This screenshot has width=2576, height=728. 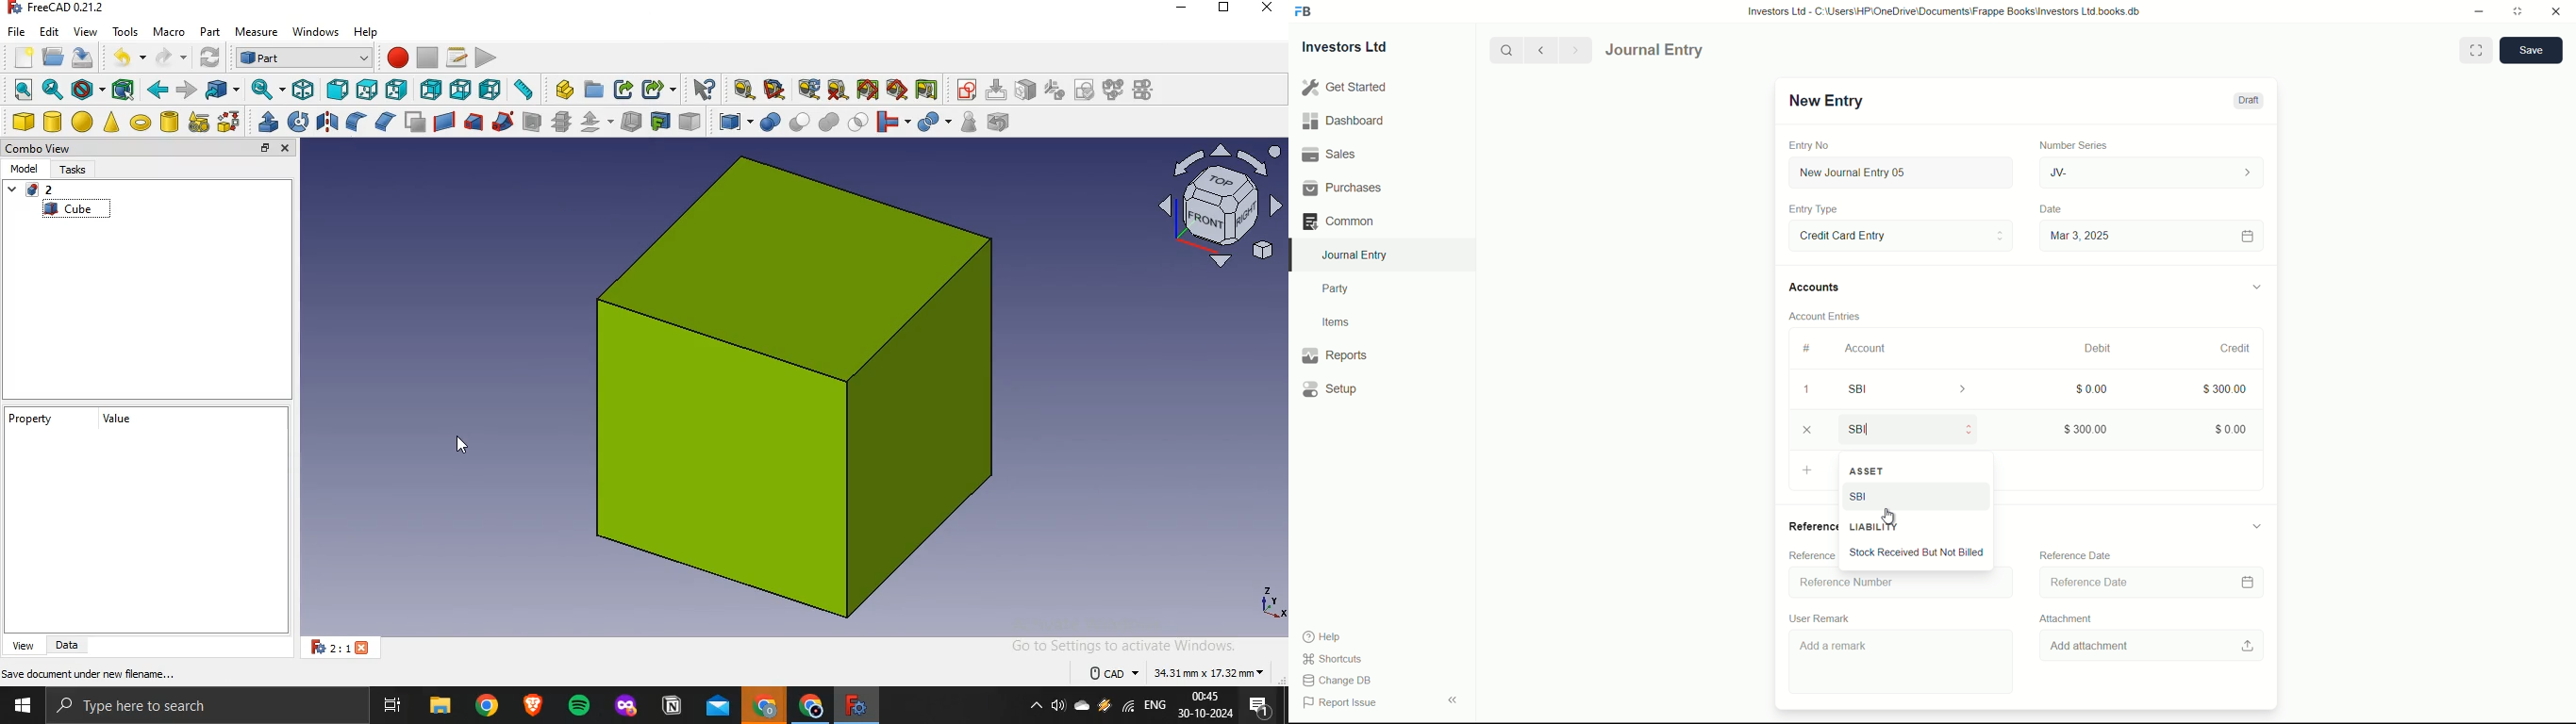 What do you see at coordinates (124, 58) in the screenshot?
I see `undo` at bounding box center [124, 58].